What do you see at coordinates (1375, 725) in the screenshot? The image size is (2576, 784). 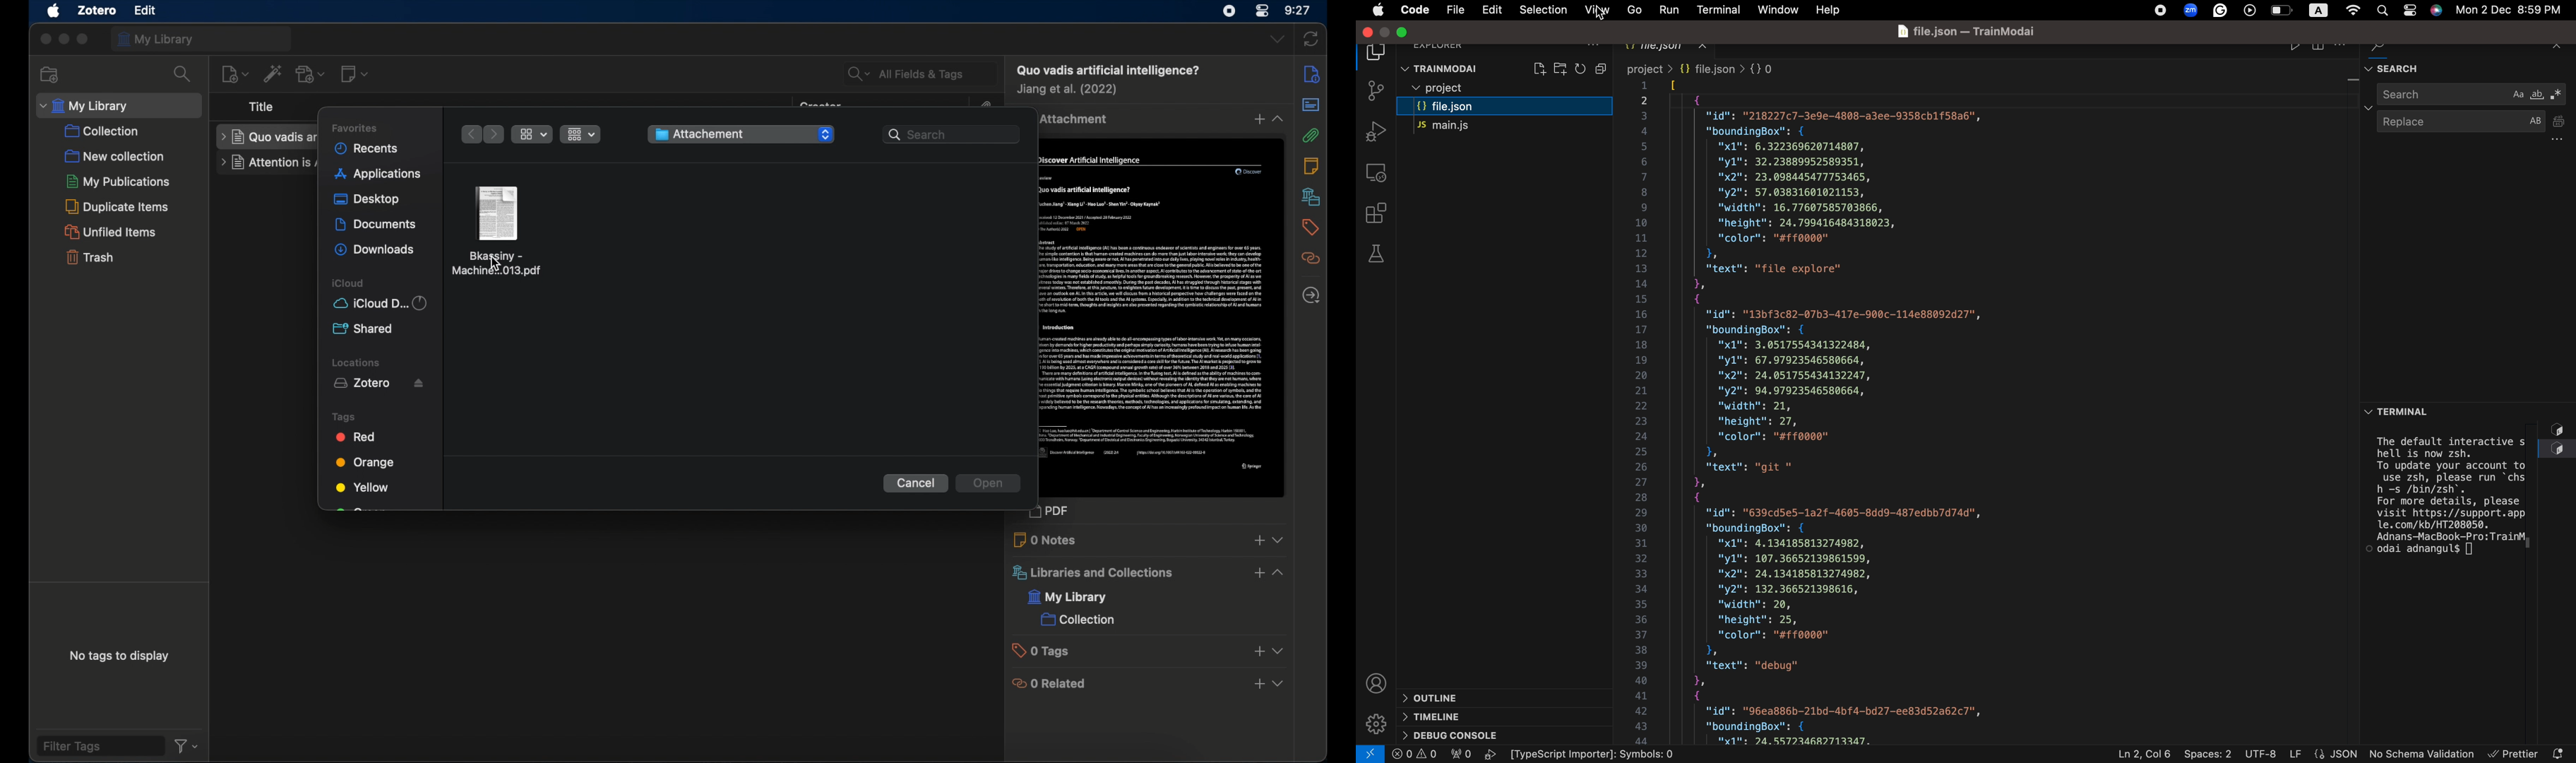 I see `Settings` at bounding box center [1375, 725].